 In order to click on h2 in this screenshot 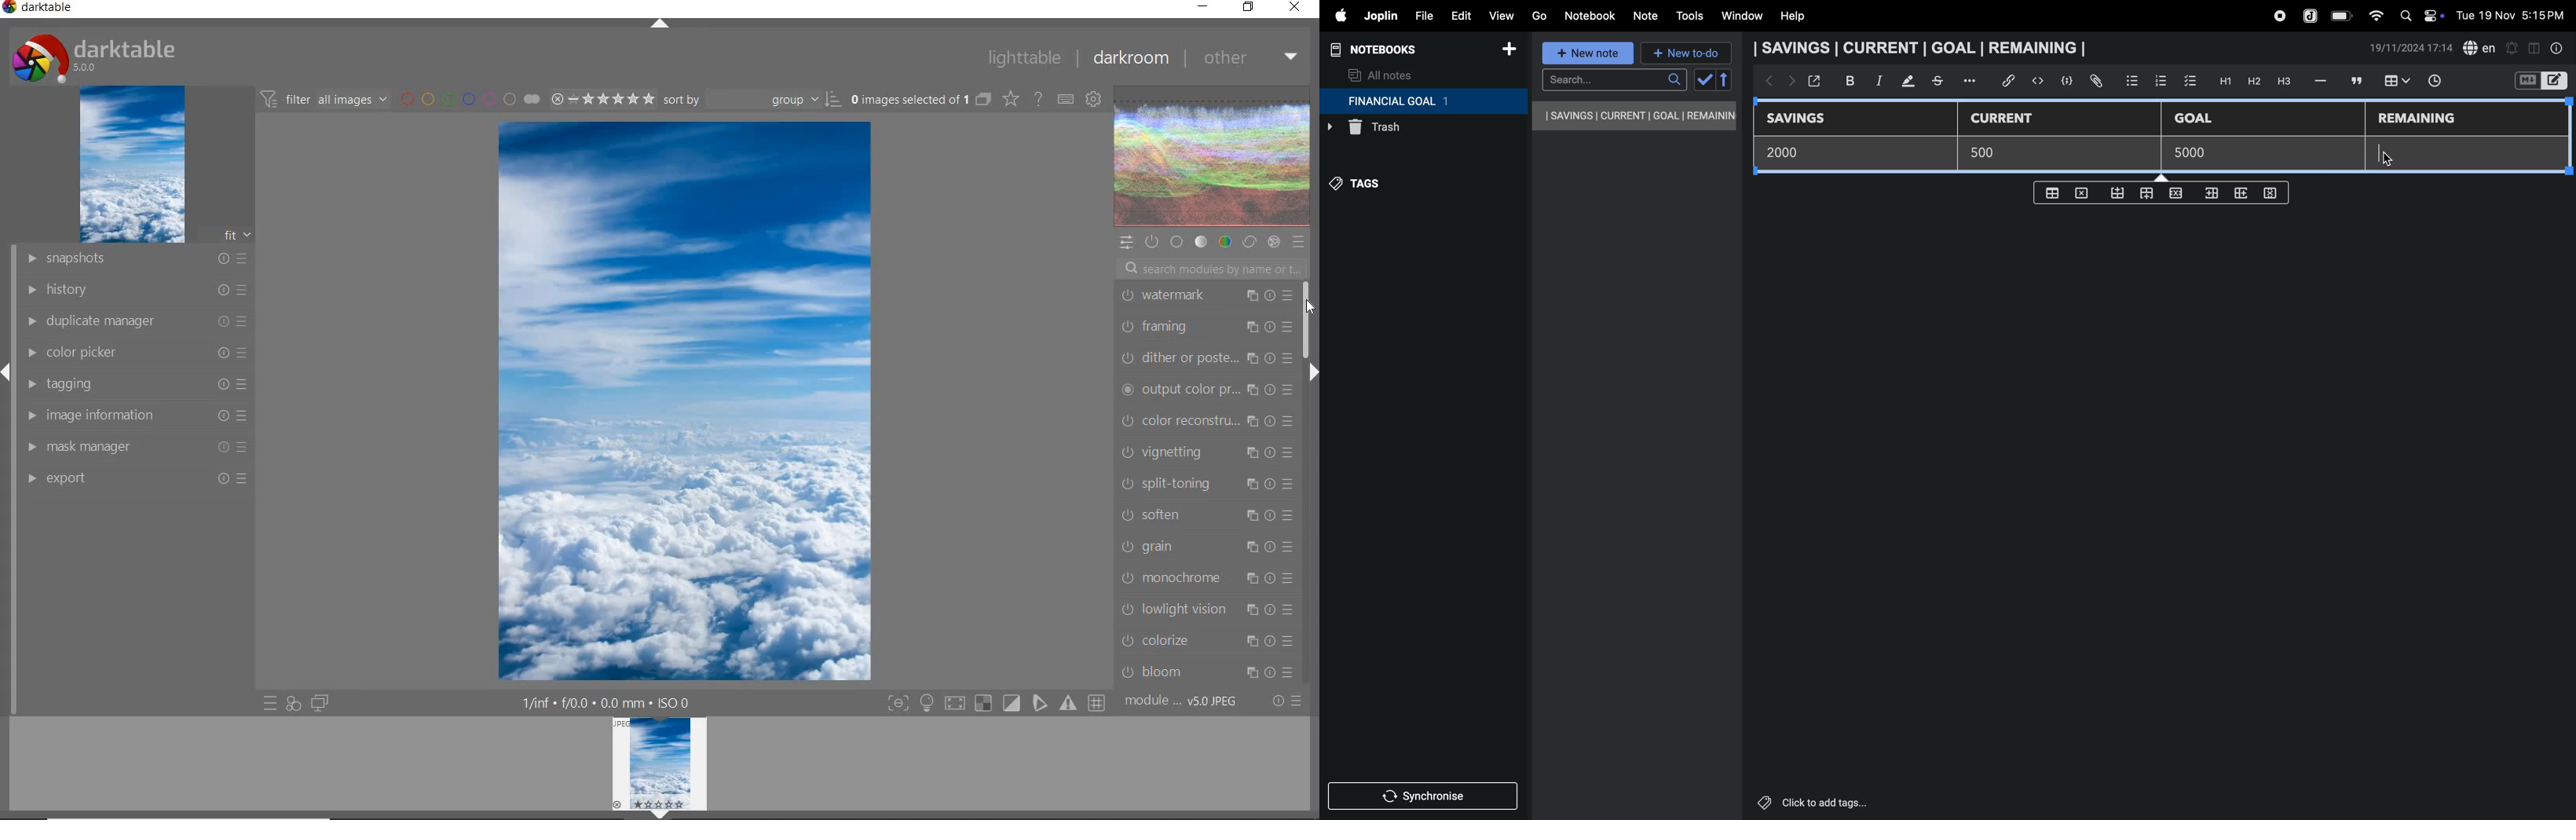, I will do `click(2253, 81)`.